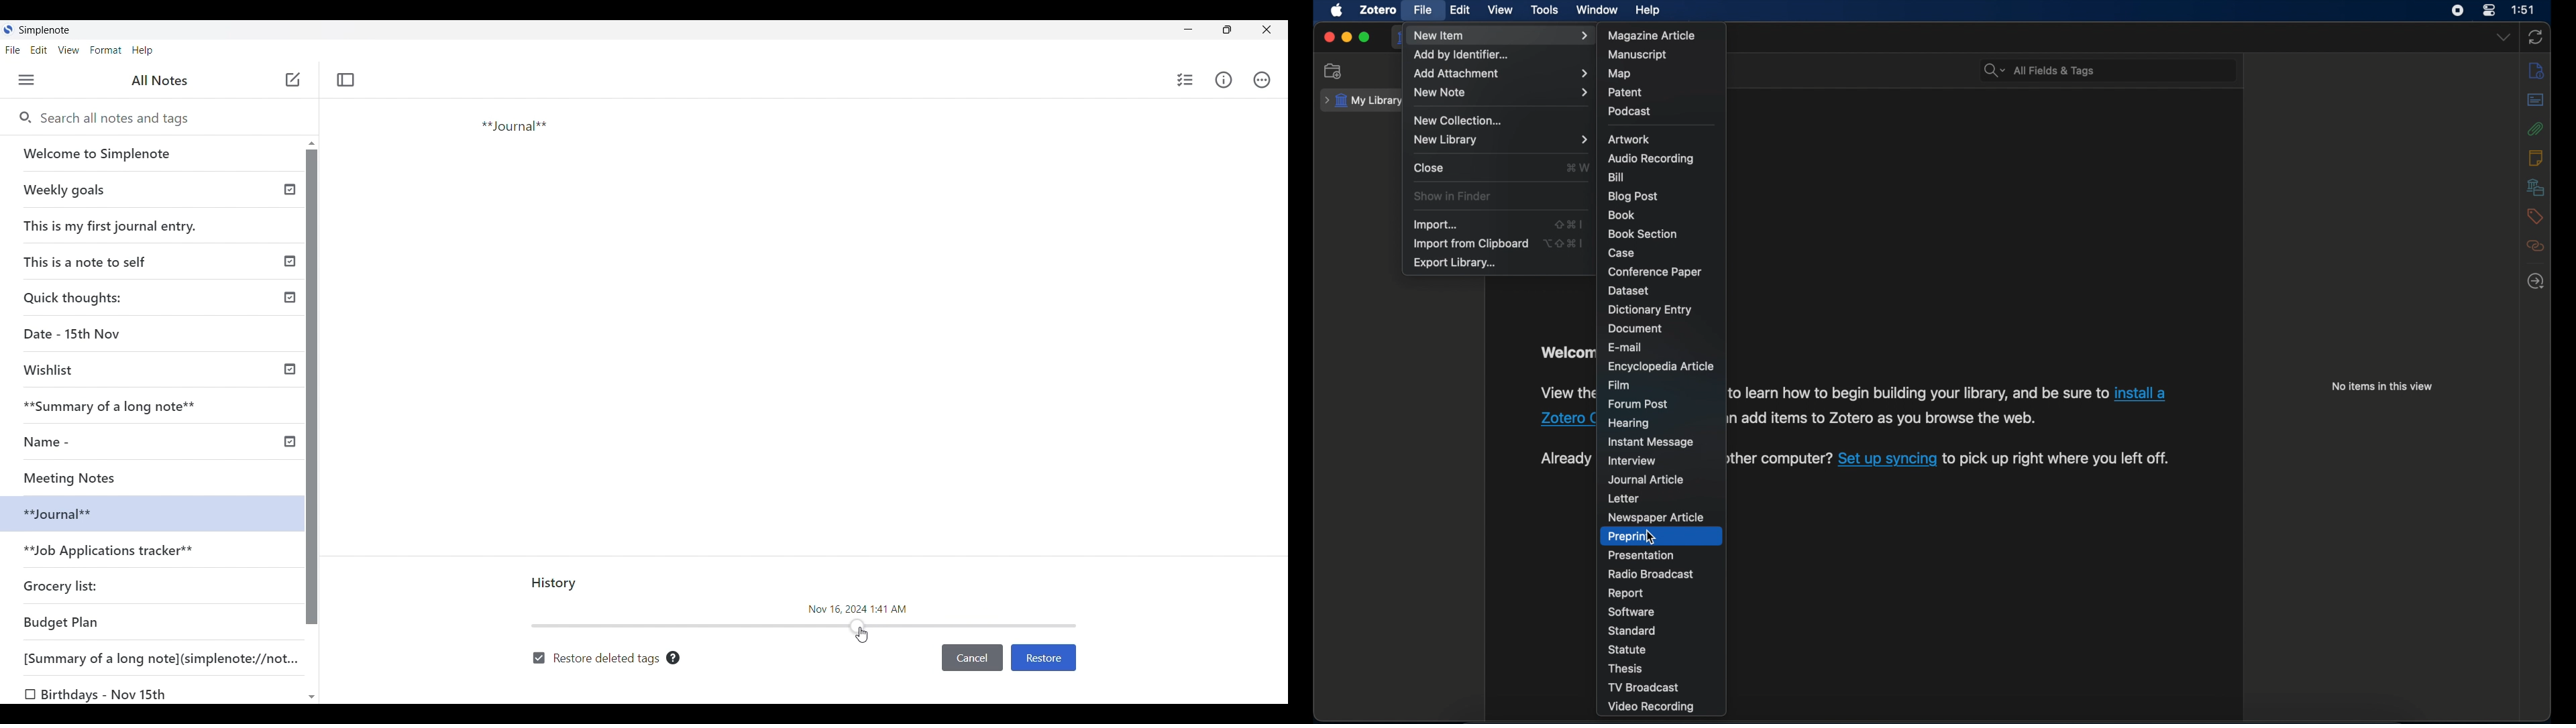 The width and height of the screenshot is (2576, 728). What do you see at coordinates (26, 80) in the screenshot?
I see `Menu` at bounding box center [26, 80].